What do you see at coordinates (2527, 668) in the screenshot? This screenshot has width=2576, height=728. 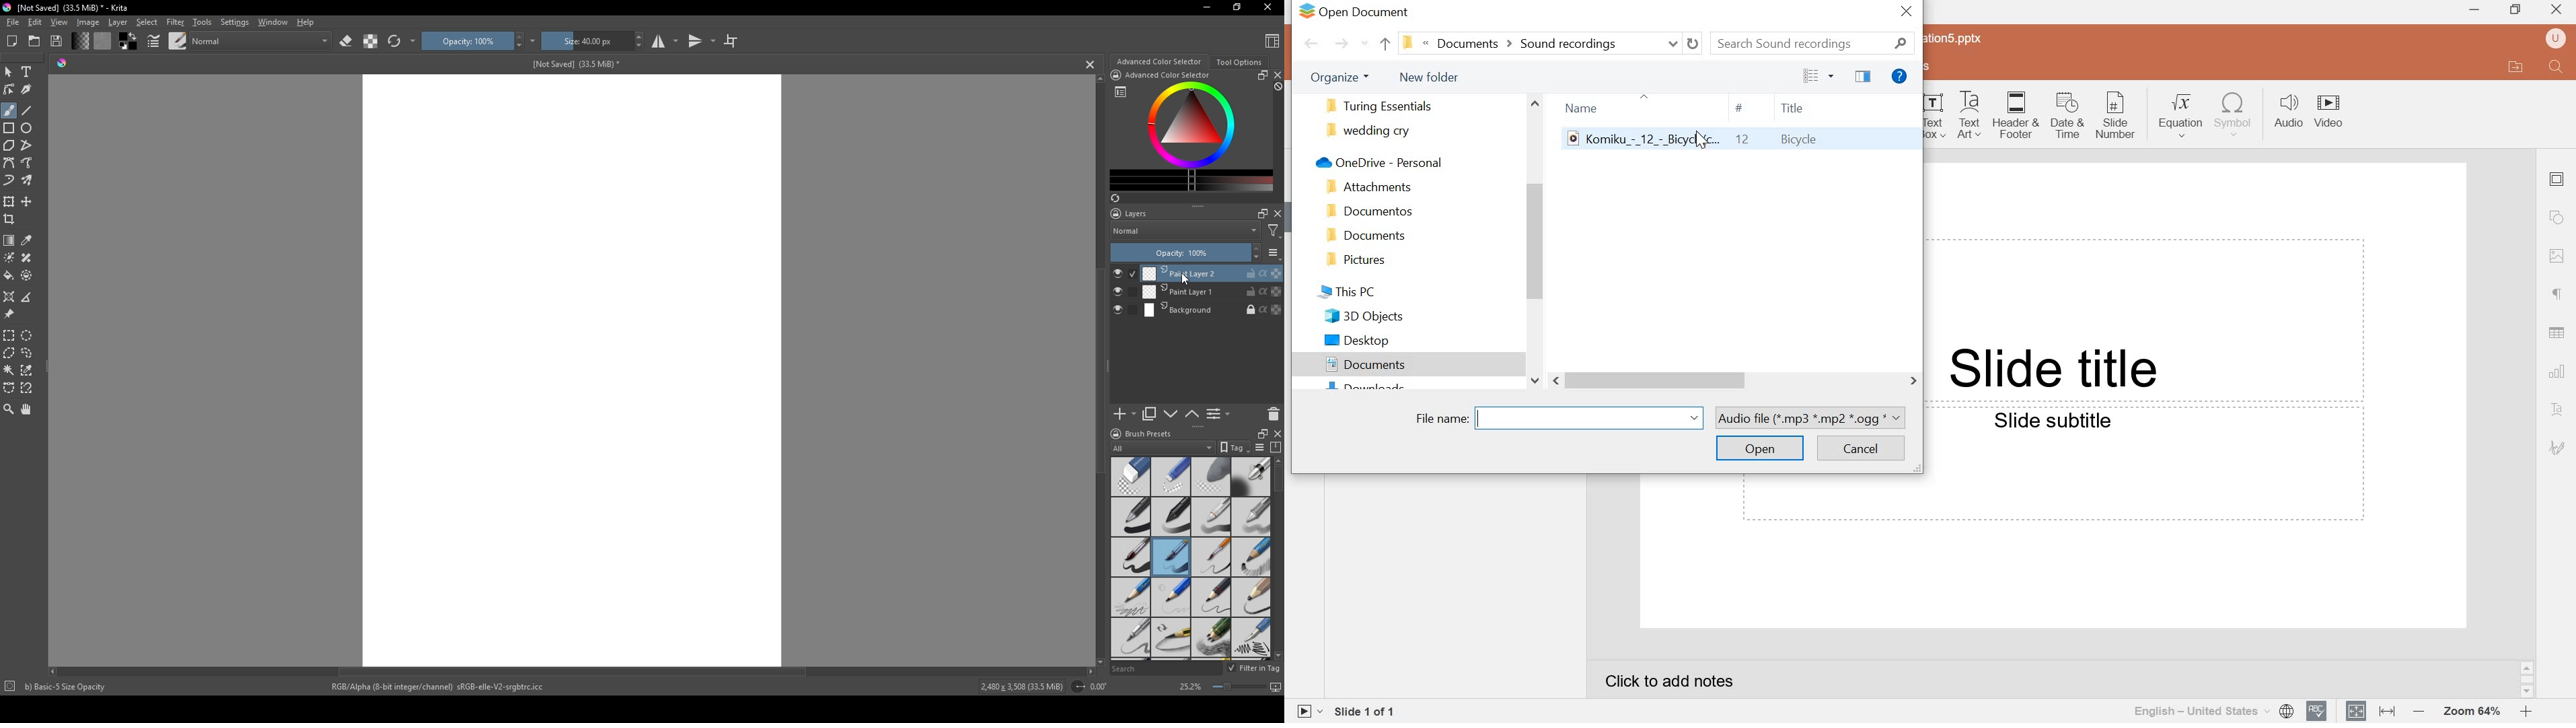 I see `scroll up` at bounding box center [2527, 668].